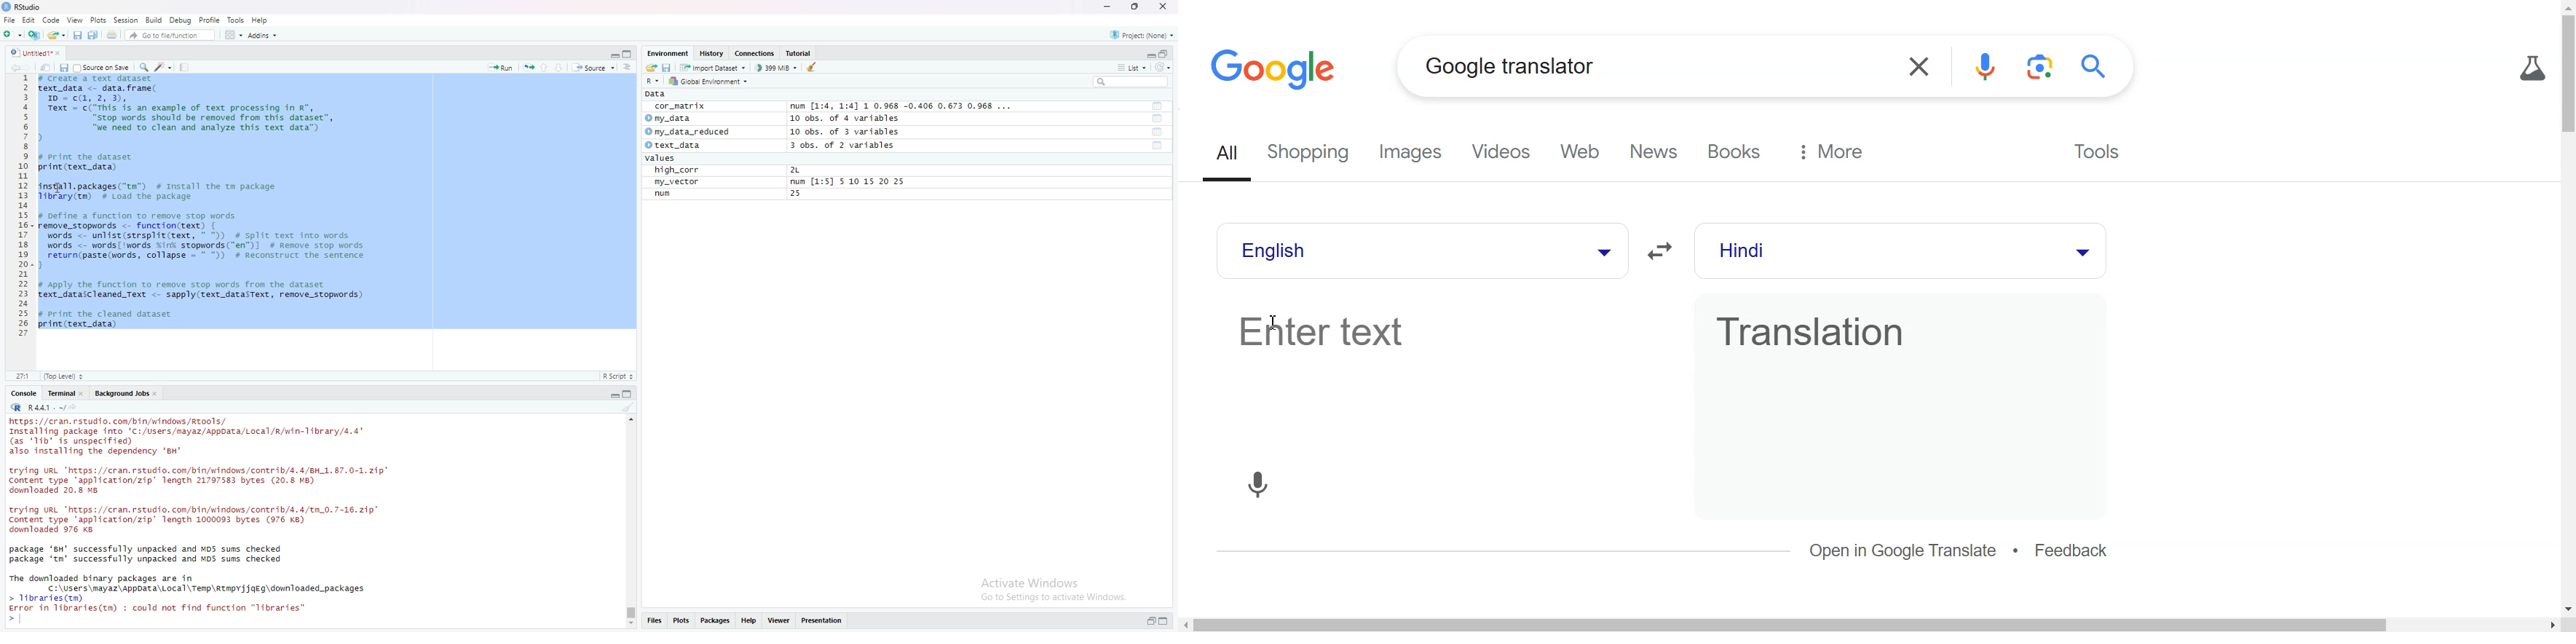 The image size is (2576, 644). Describe the element at coordinates (181, 20) in the screenshot. I see `debug` at that location.